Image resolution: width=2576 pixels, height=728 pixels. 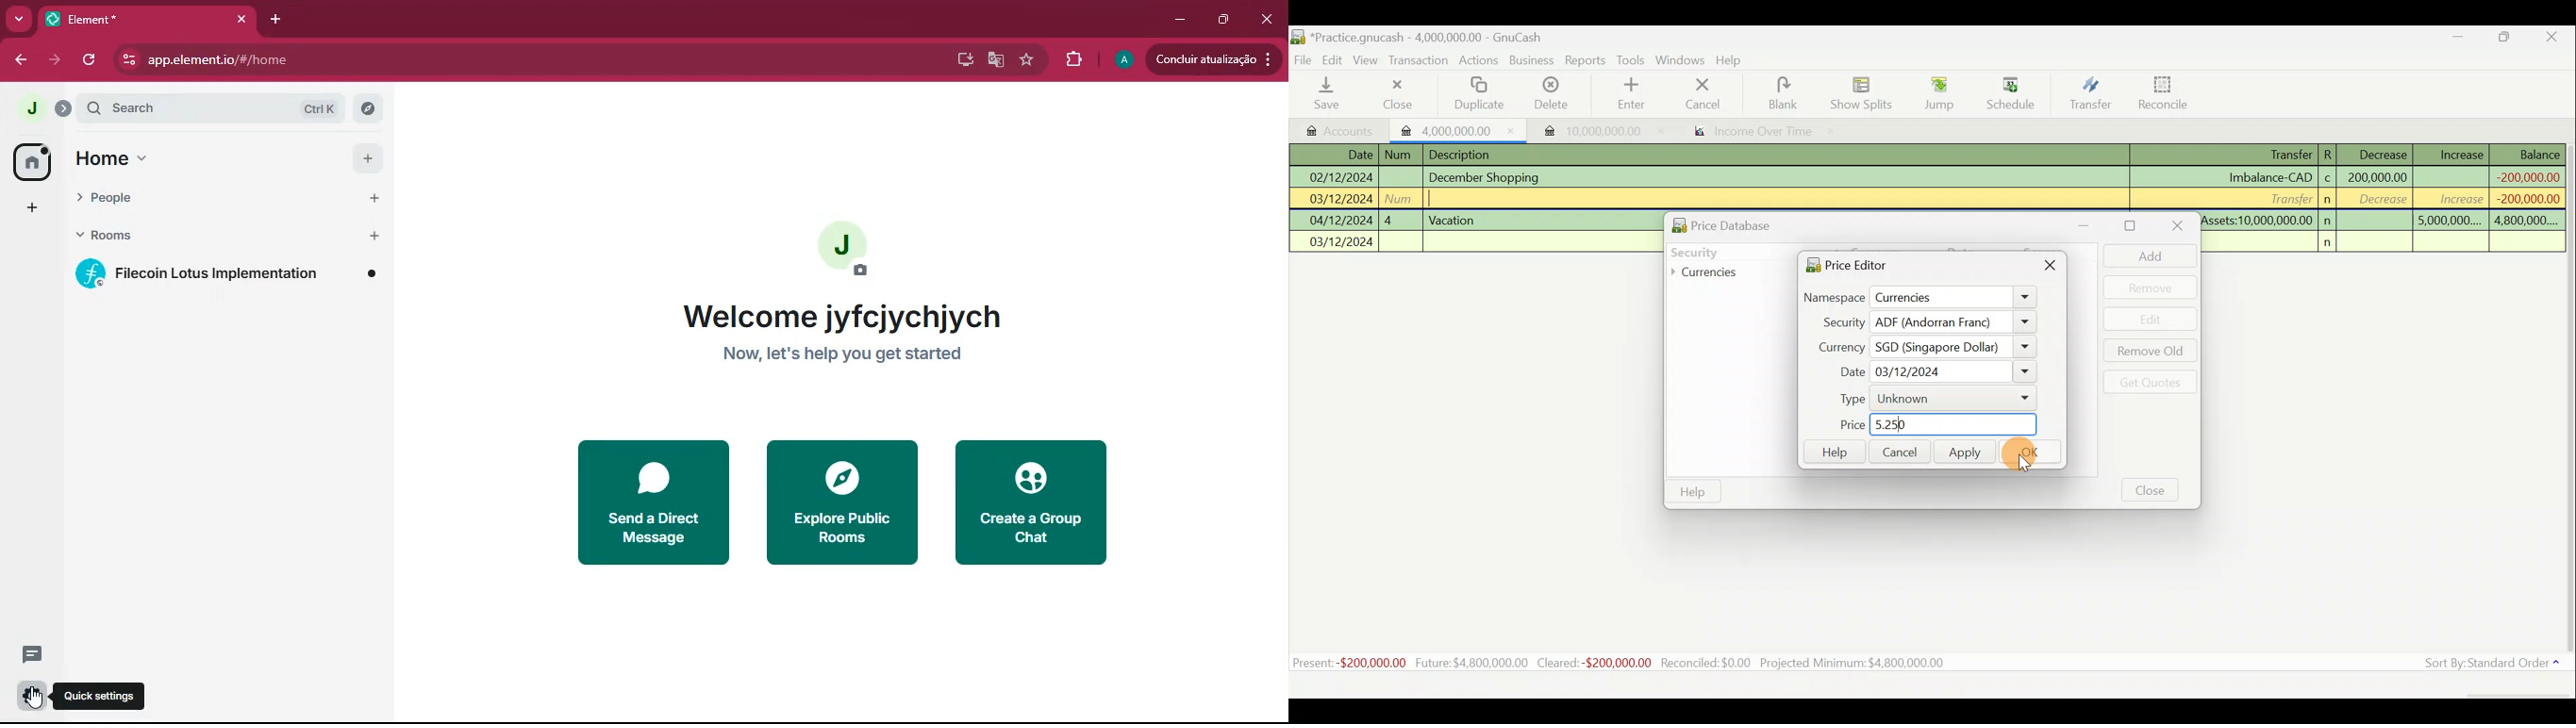 What do you see at coordinates (1072, 58) in the screenshot?
I see `extensions` at bounding box center [1072, 58].